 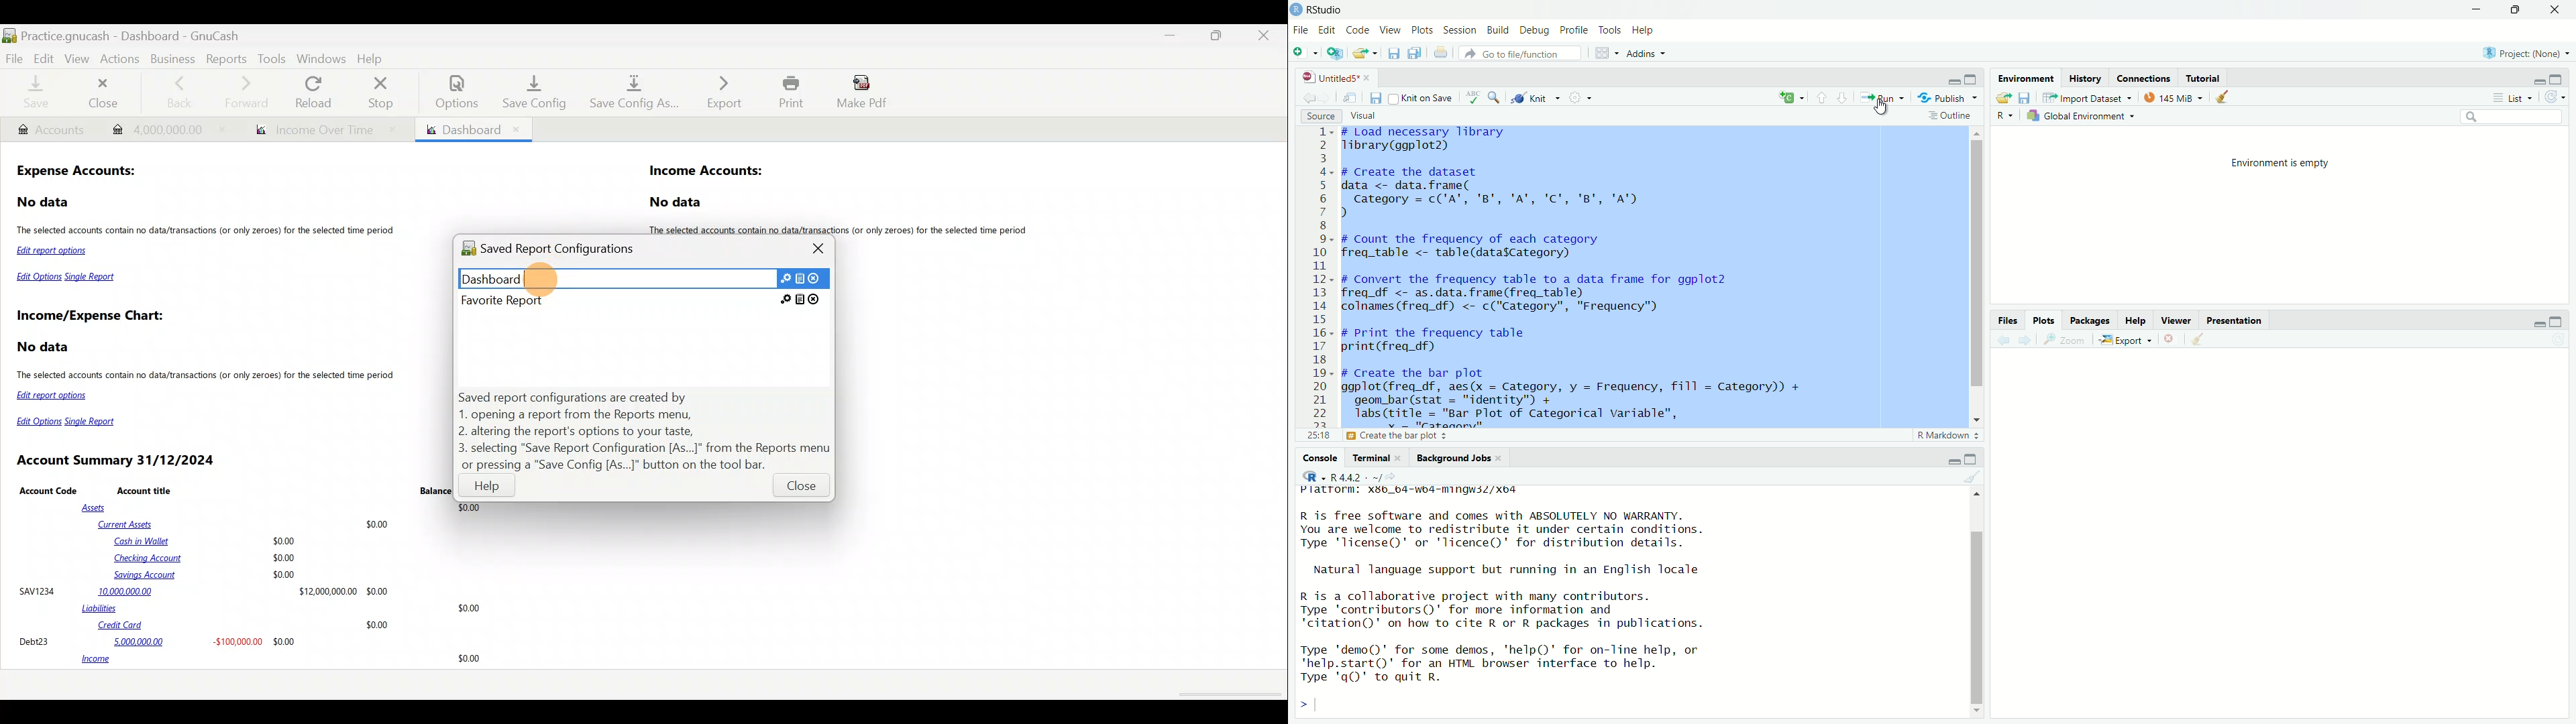 I want to click on sessions, so click(x=1459, y=30).